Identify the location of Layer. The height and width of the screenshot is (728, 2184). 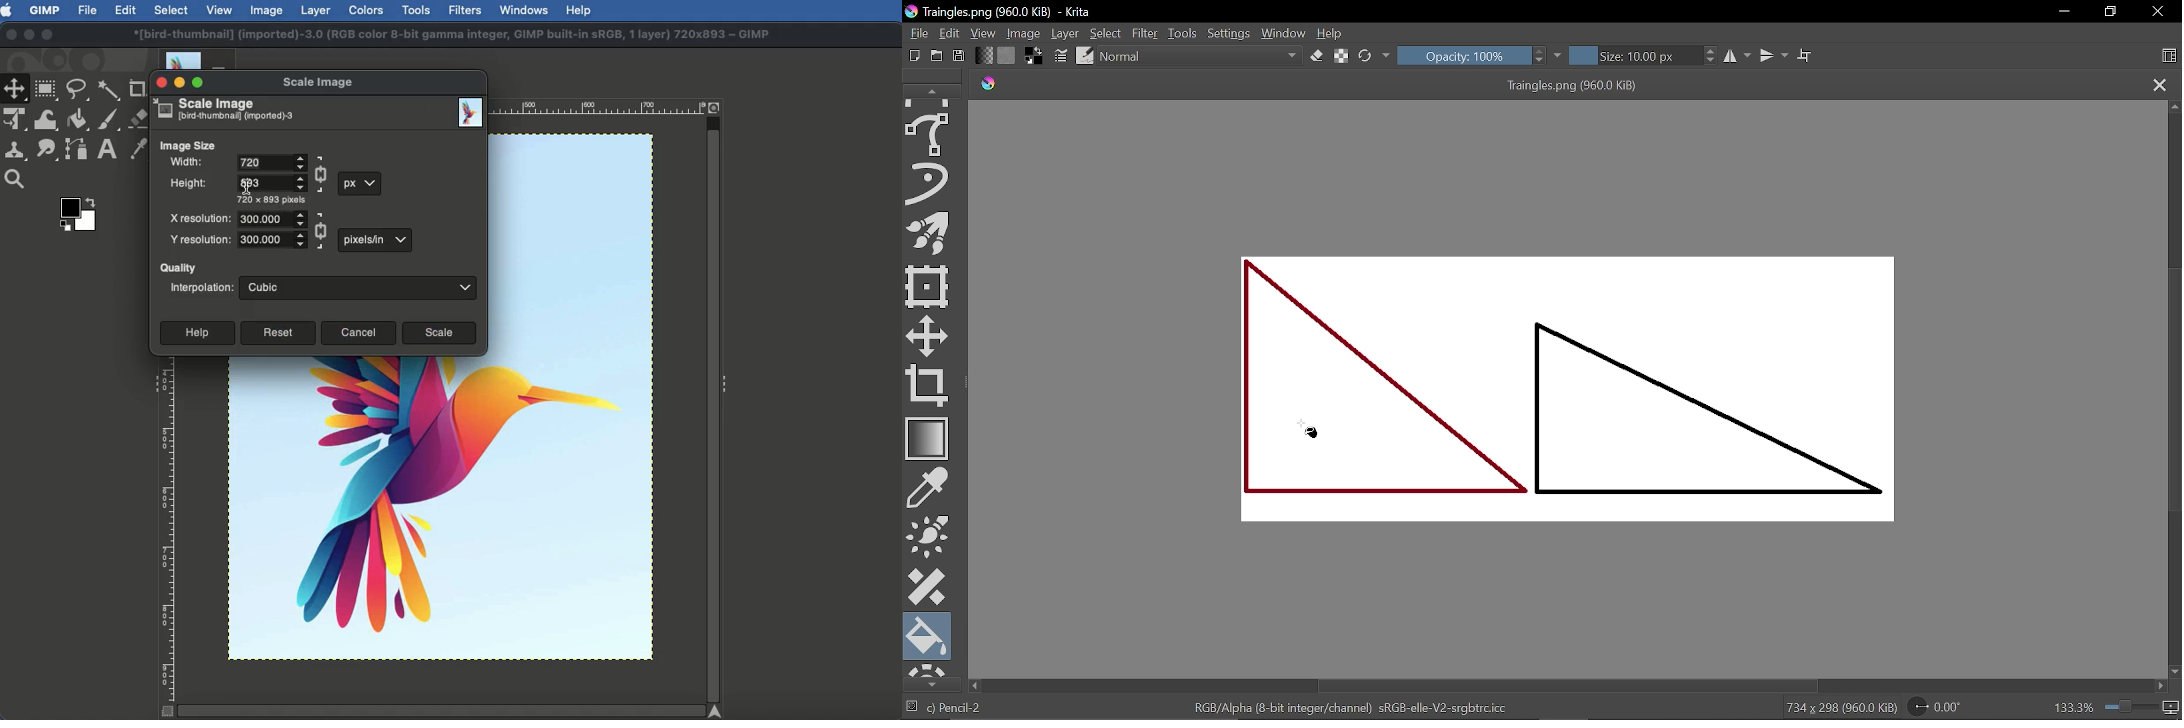
(316, 11).